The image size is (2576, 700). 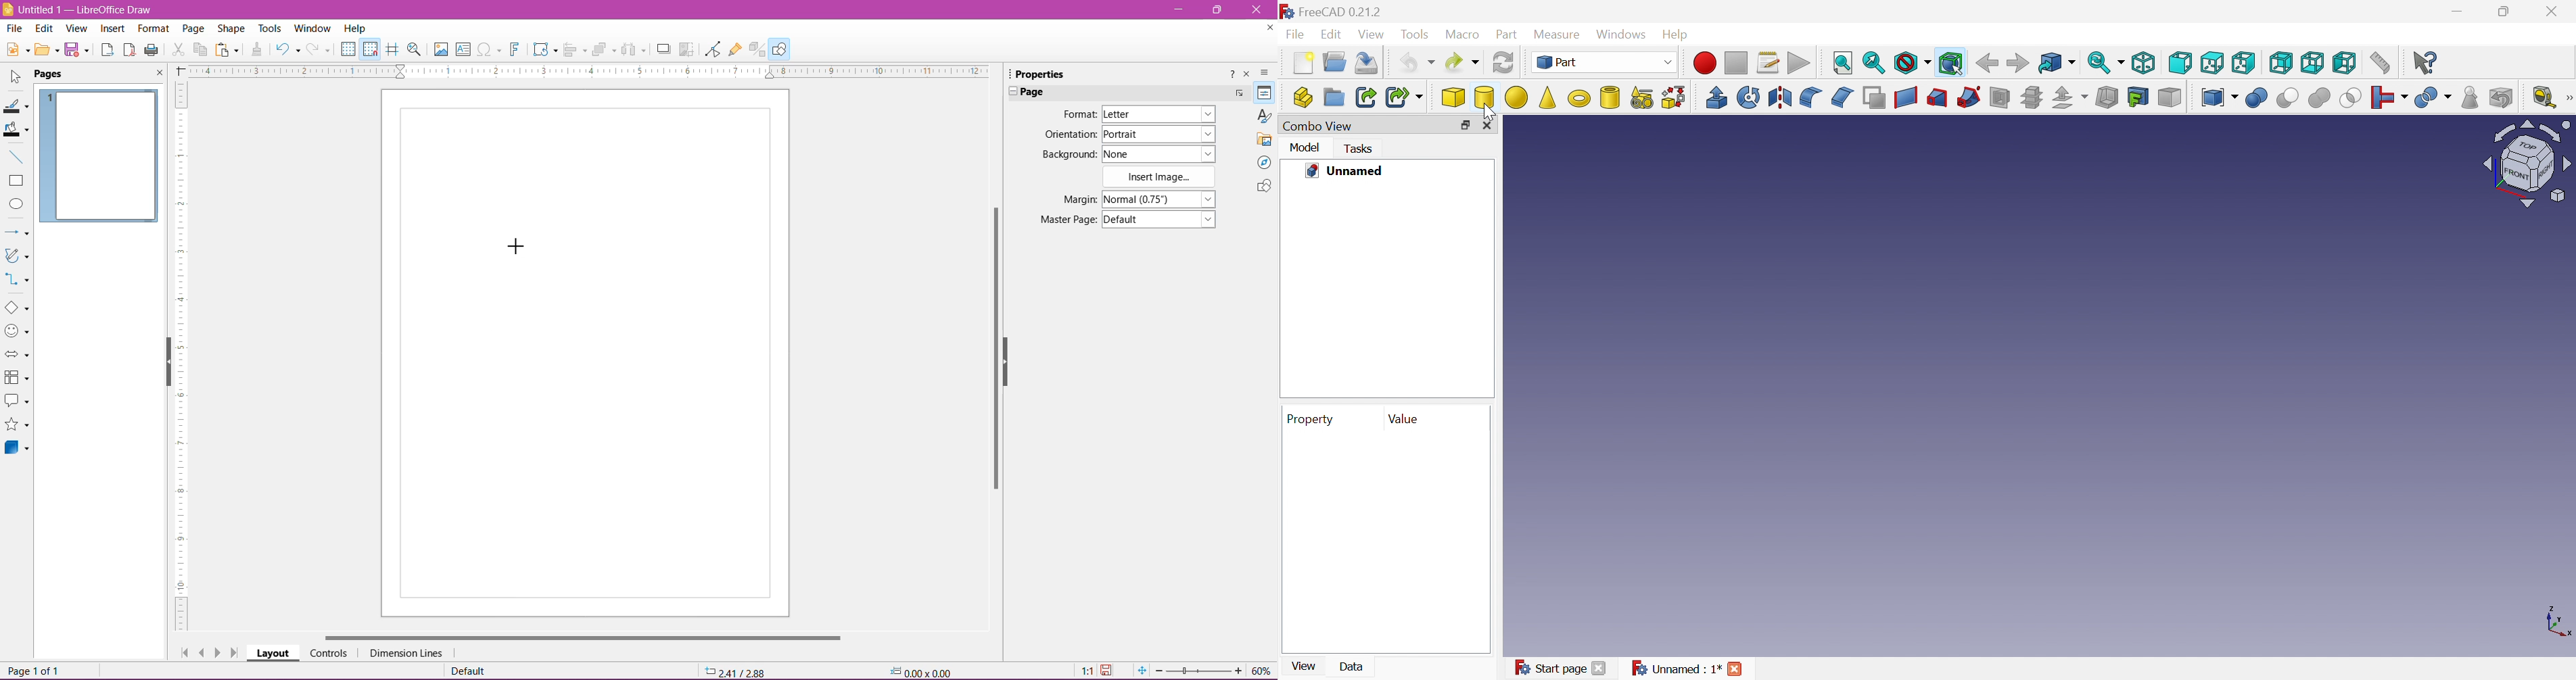 I want to click on Minimize, so click(x=2459, y=13).